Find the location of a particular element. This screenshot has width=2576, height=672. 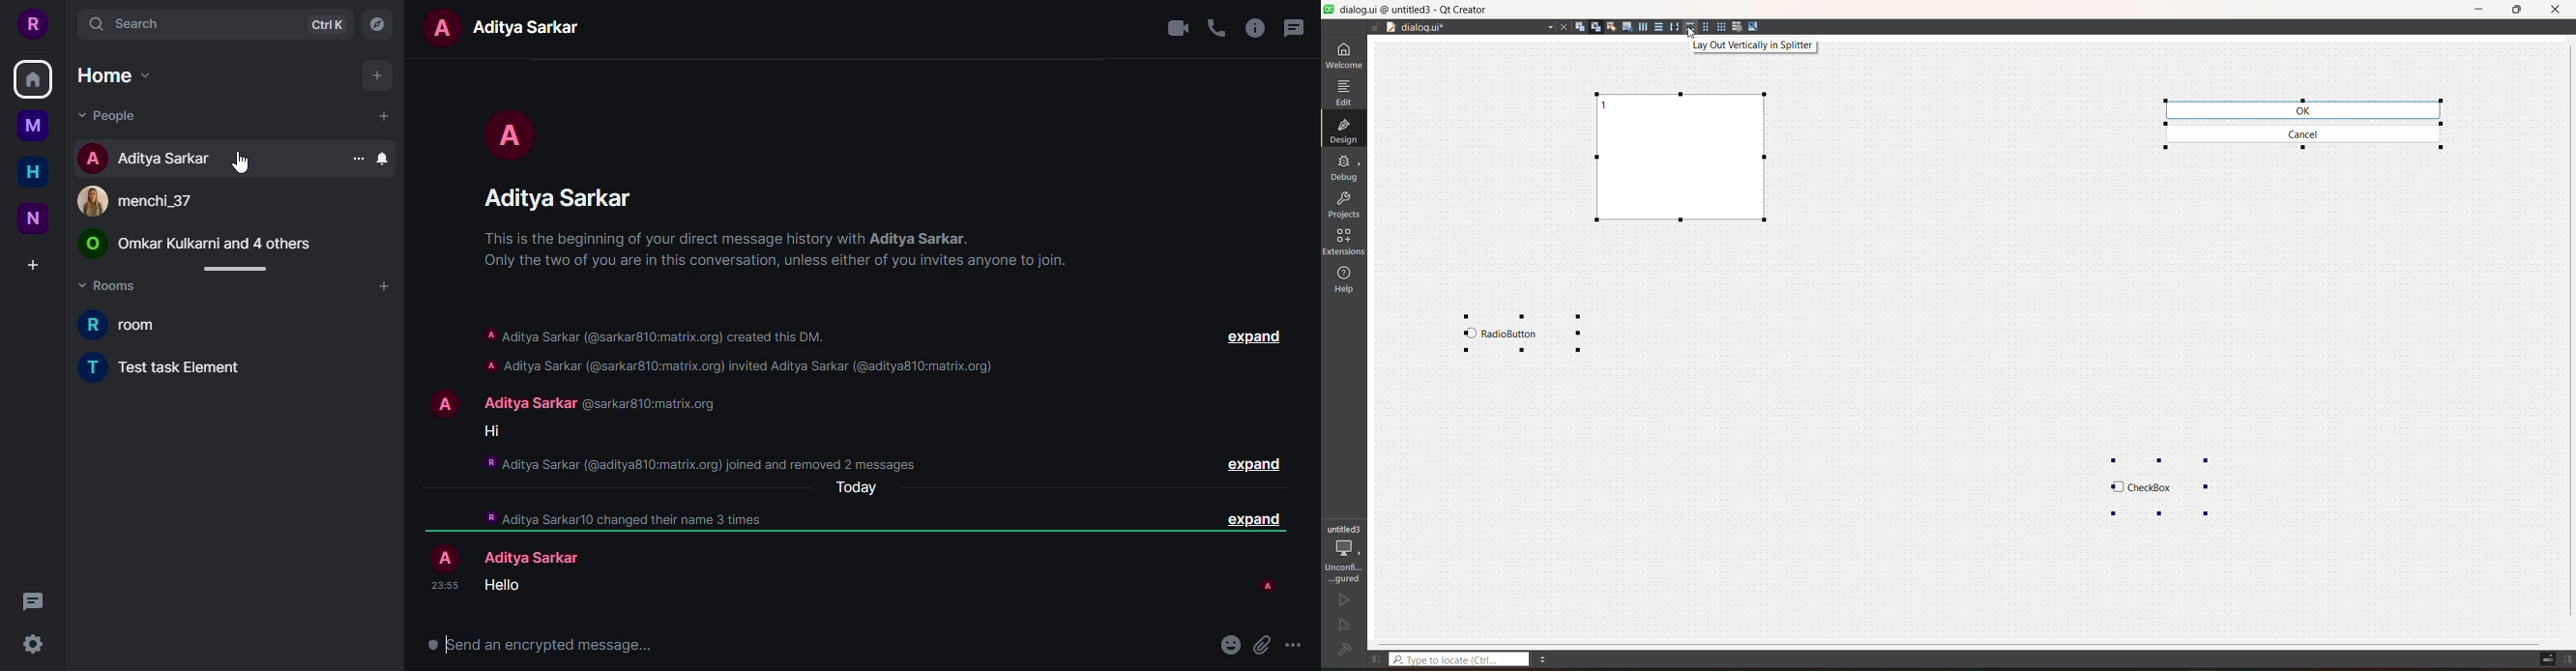

room is located at coordinates (125, 323).